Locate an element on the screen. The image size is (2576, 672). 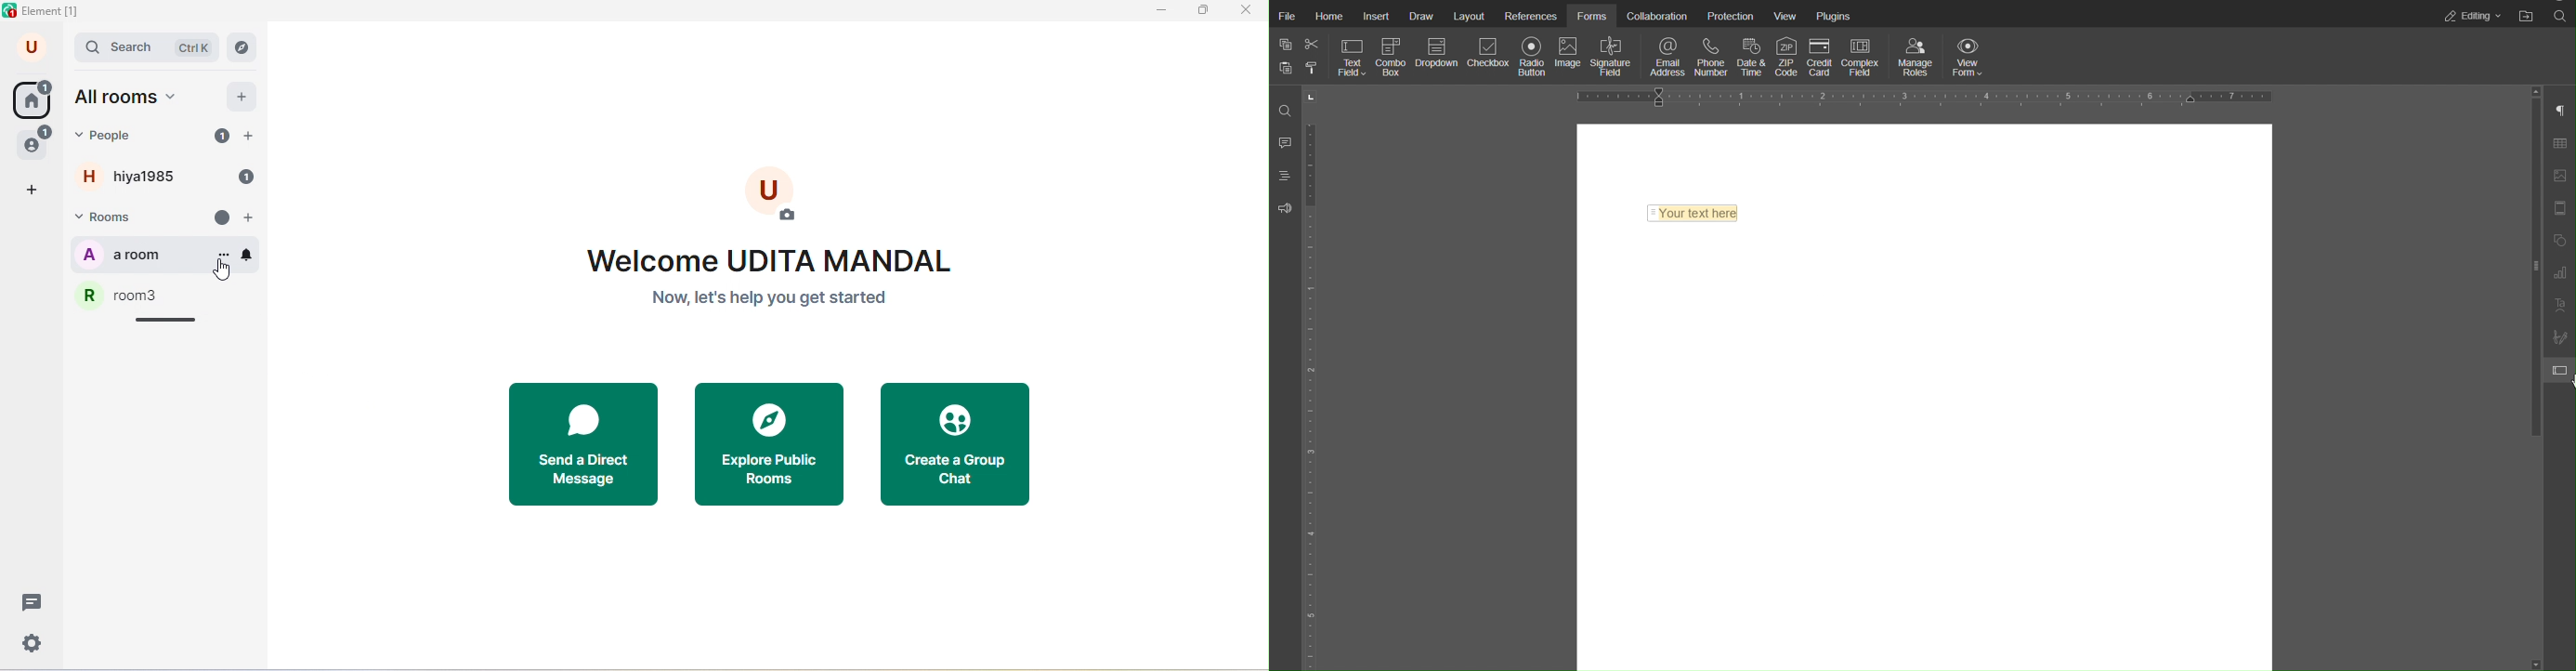
Feedback & Support is located at coordinates (1286, 209).